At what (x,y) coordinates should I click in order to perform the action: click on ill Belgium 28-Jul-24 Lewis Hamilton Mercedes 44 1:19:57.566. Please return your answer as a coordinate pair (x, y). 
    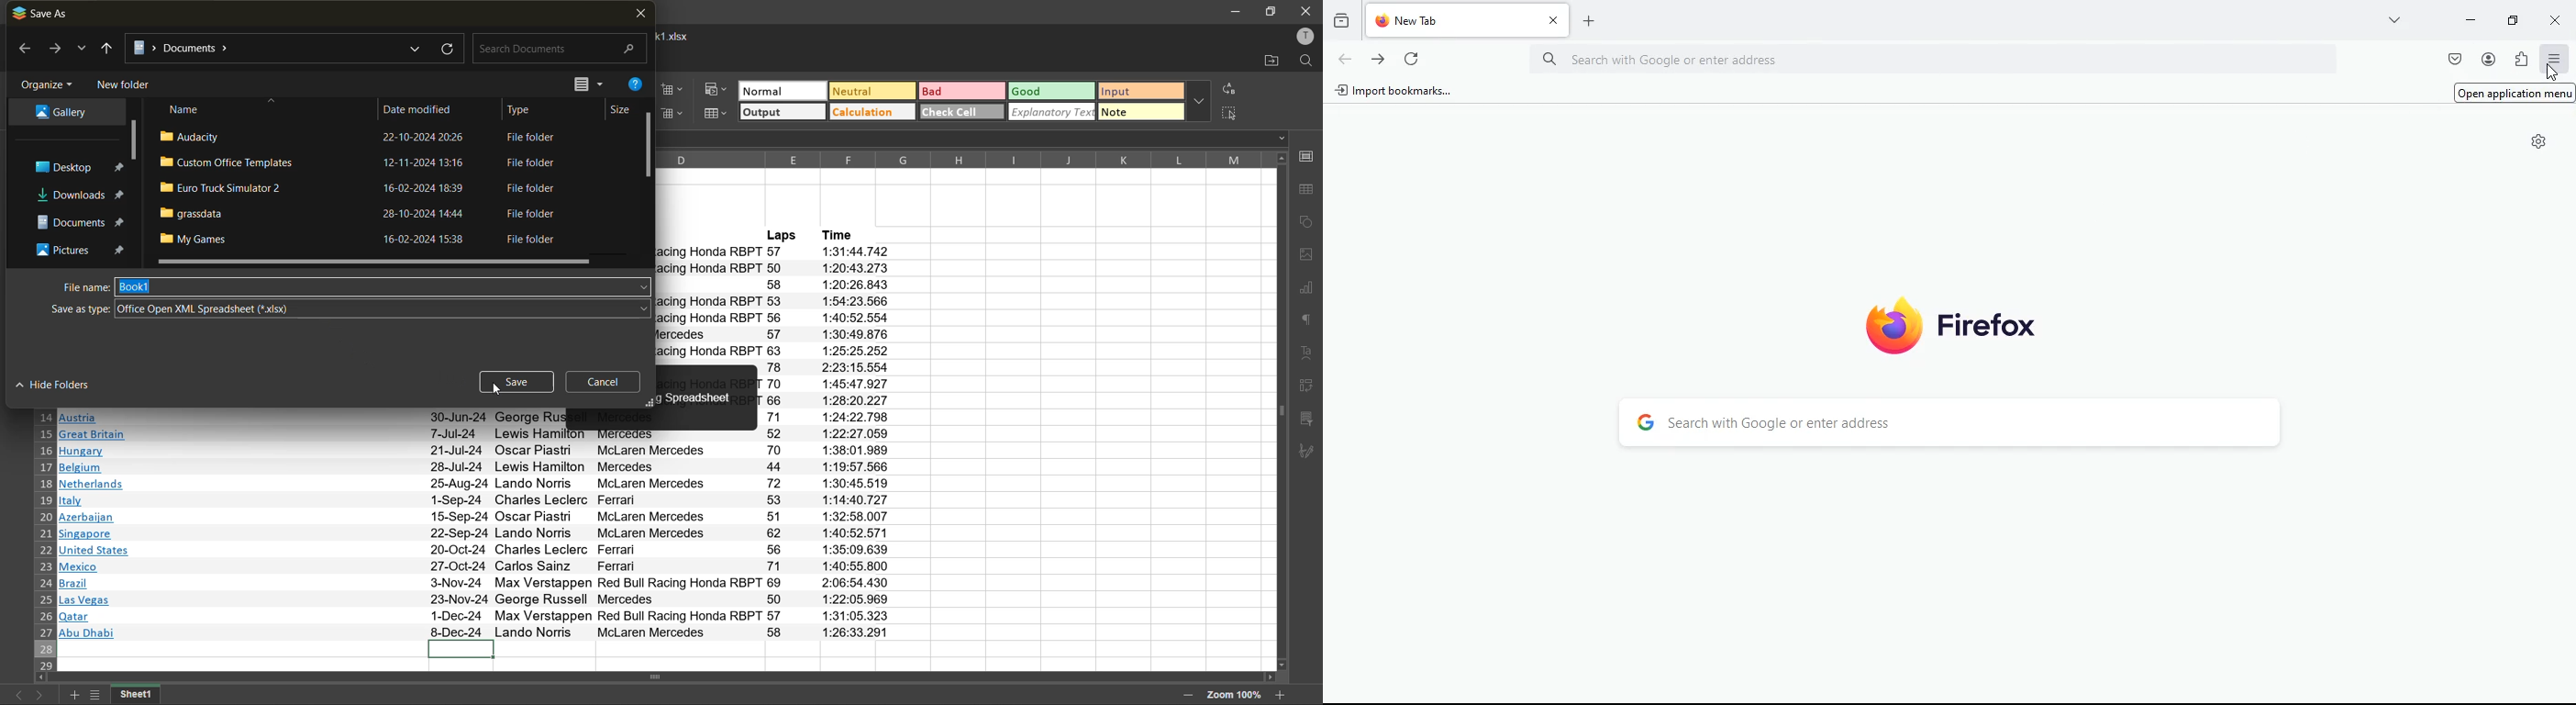
    Looking at the image, I should click on (476, 467).